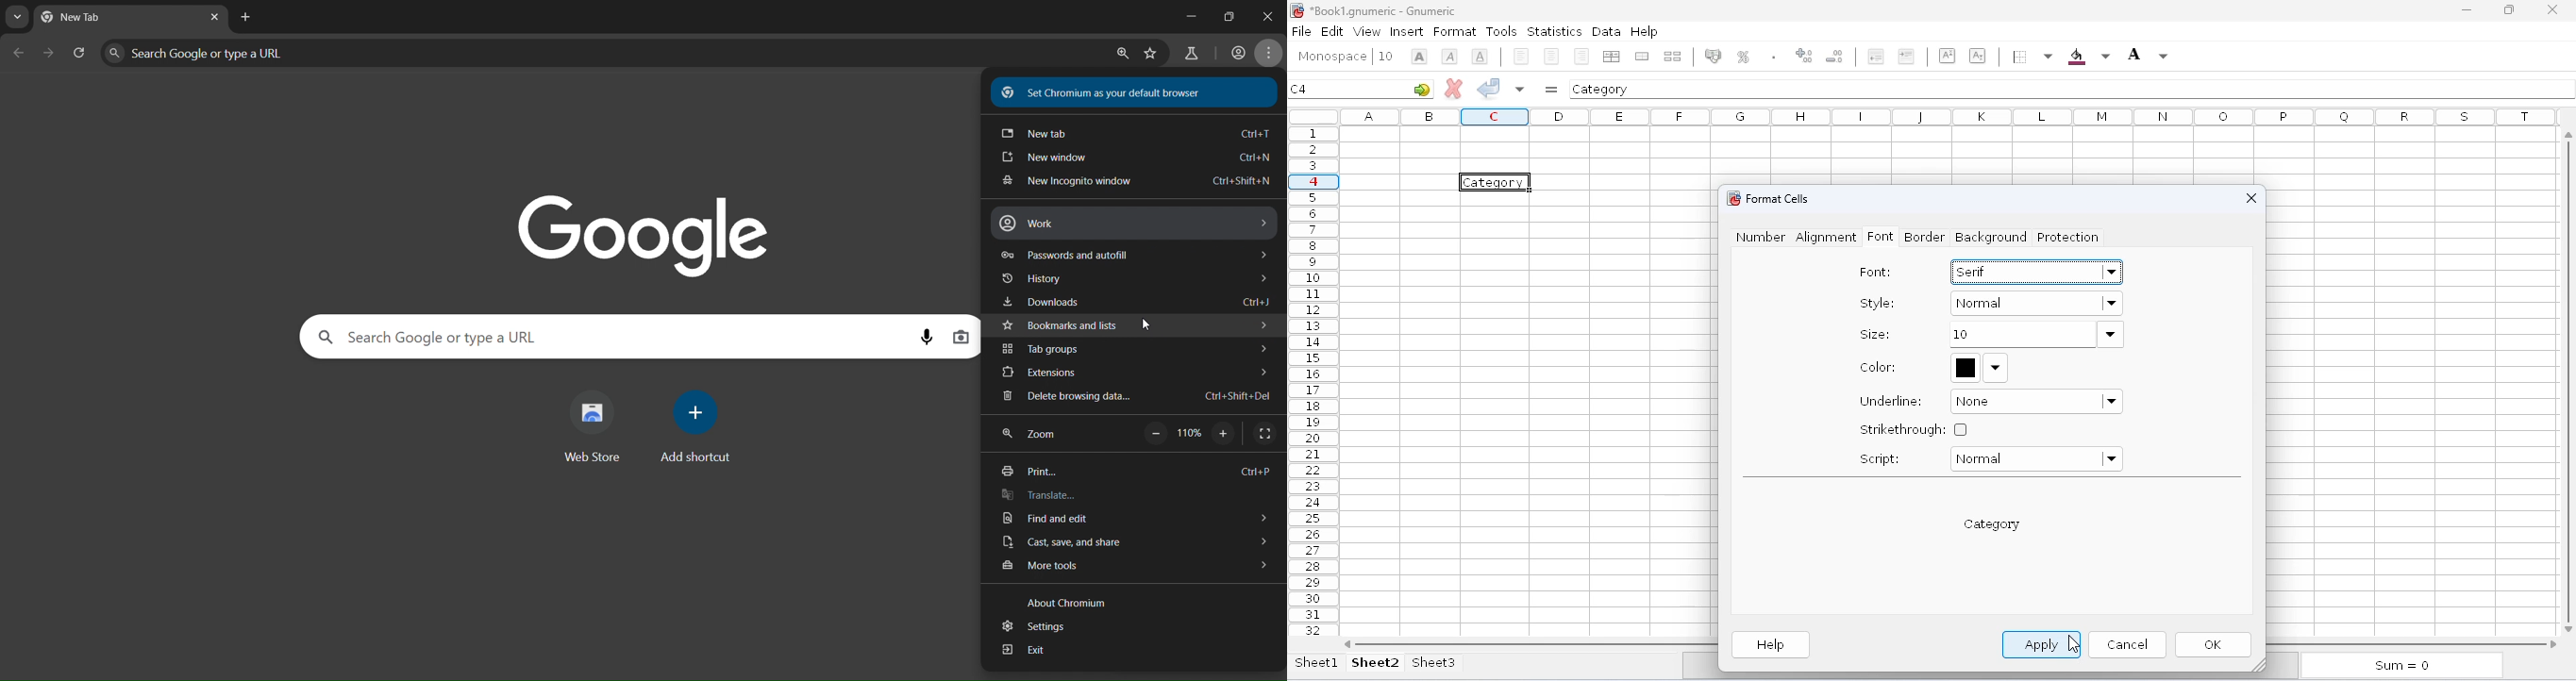 The height and width of the screenshot is (700, 2576). Describe the element at coordinates (2248, 200) in the screenshot. I see `close` at that location.